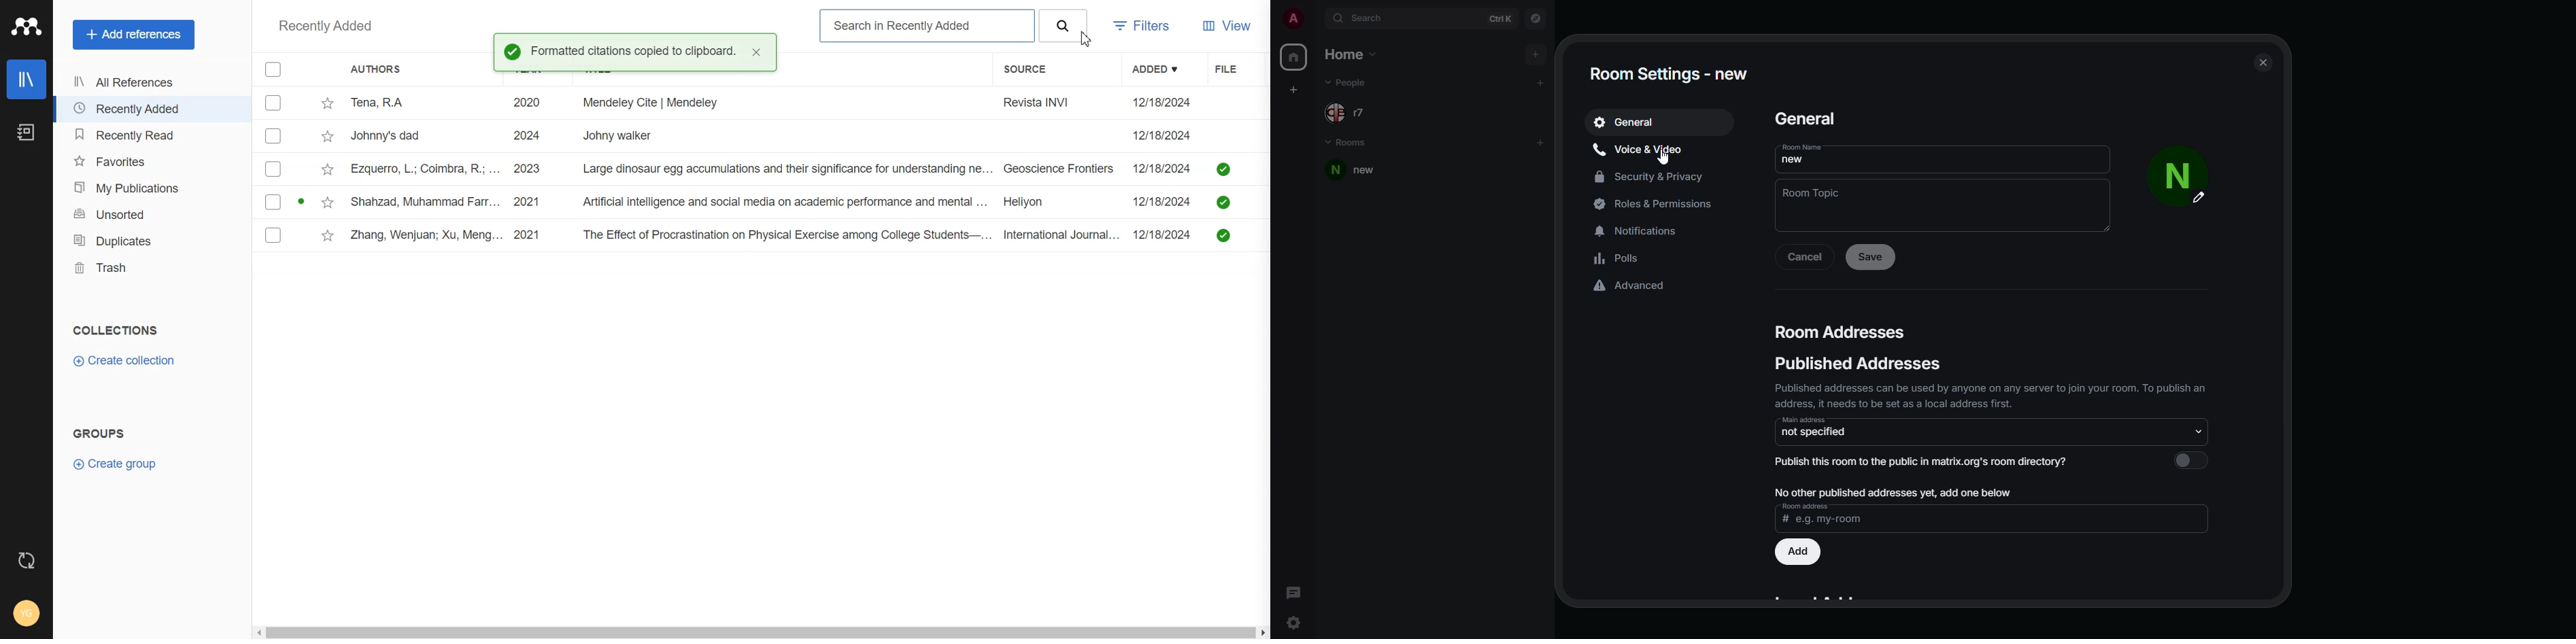 This screenshot has height=644, width=2576. Describe the element at coordinates (329, 235) in the screenshot. I see `Star` at that location.